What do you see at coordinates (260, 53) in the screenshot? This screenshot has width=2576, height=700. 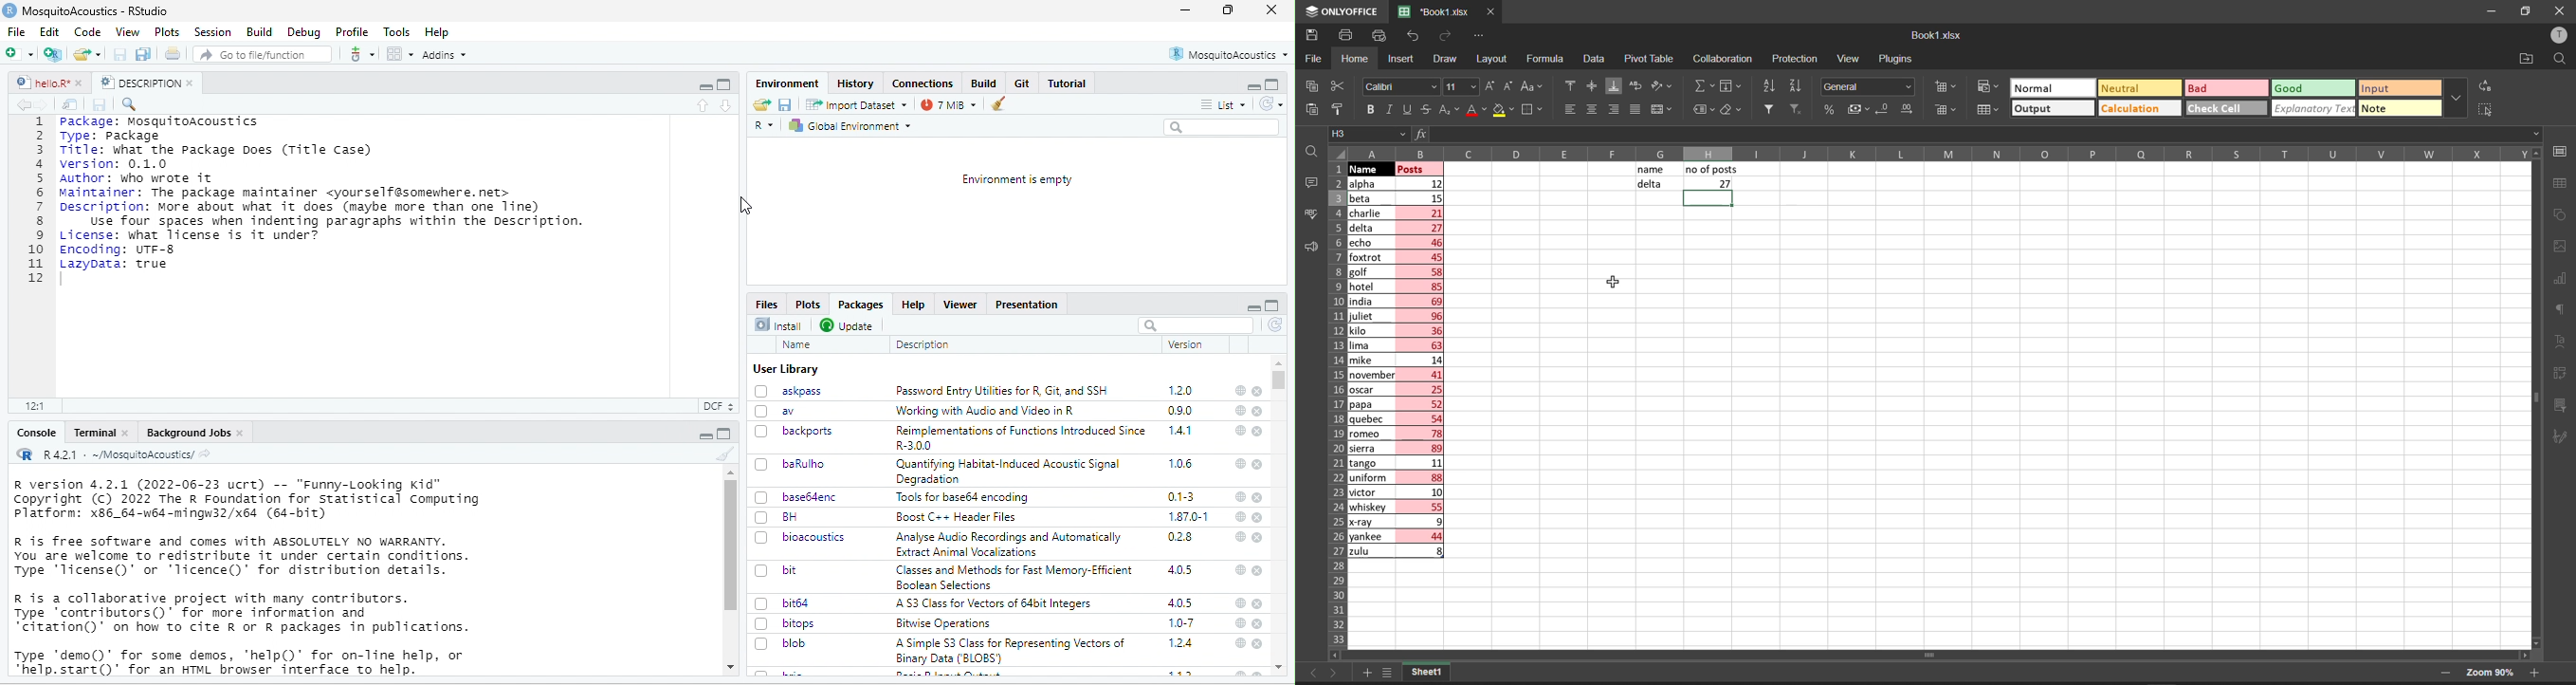 I see `Go to file/function` at bounding box center [260, 53].